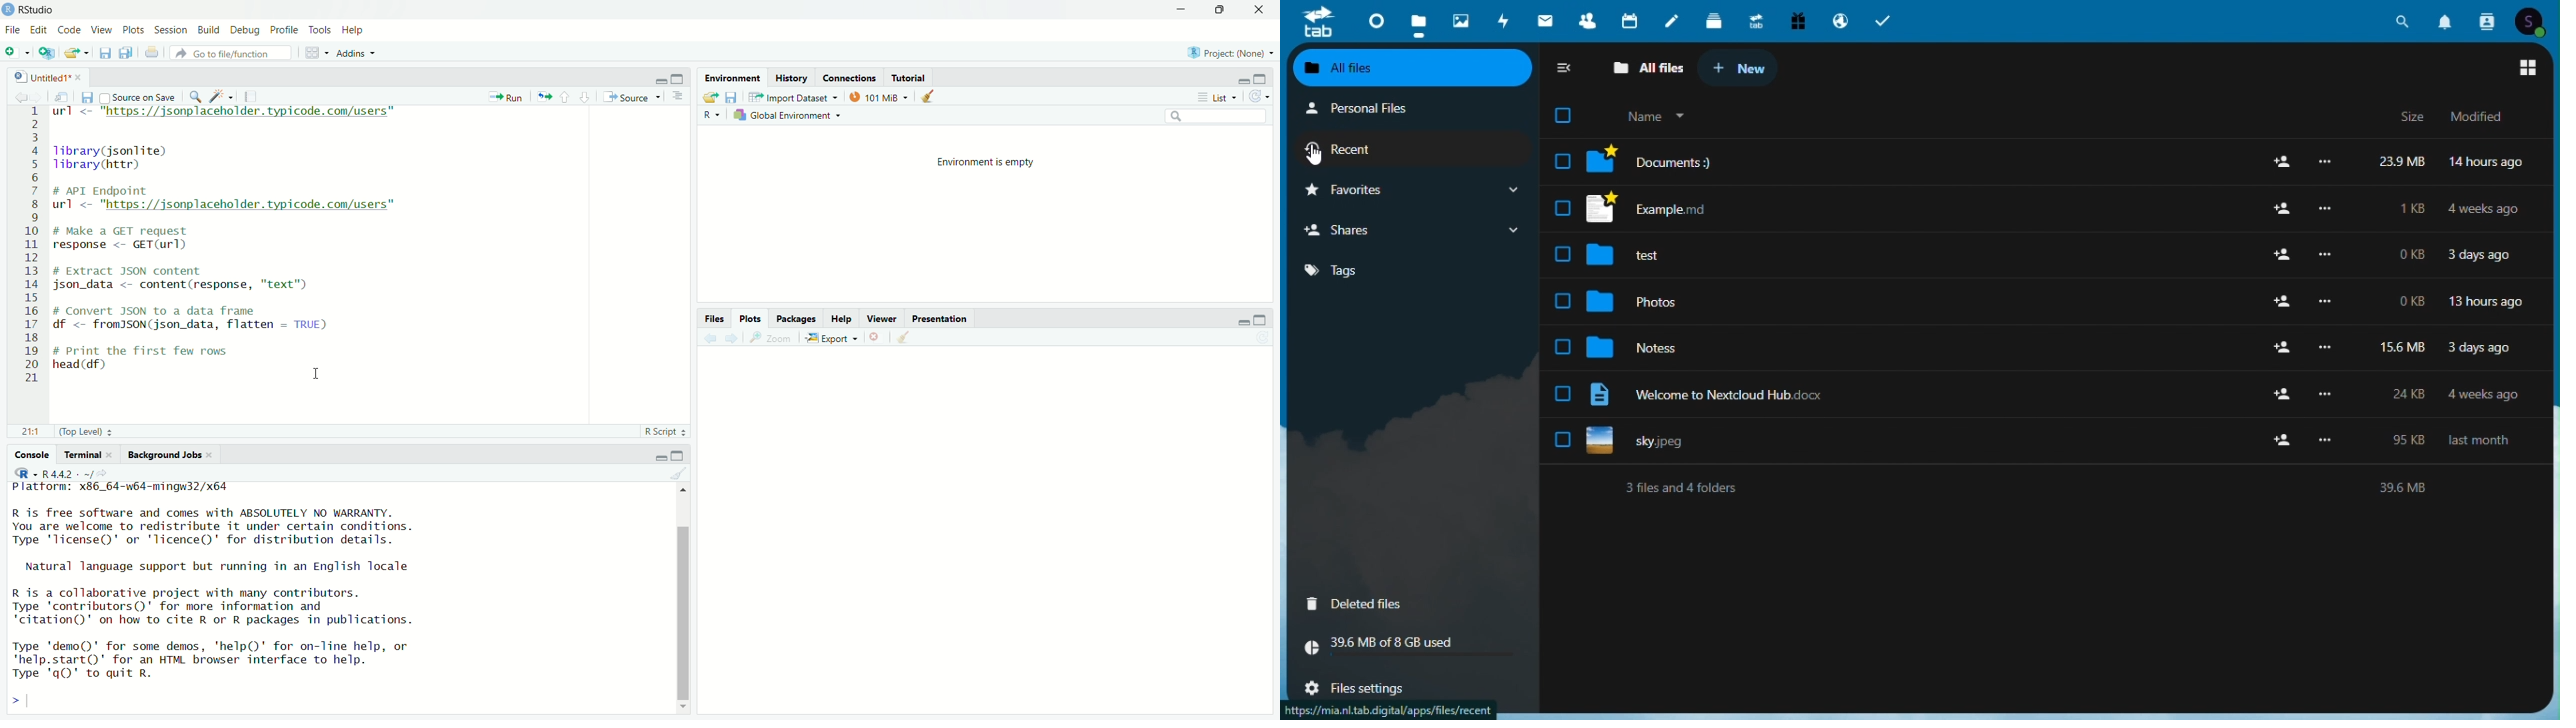 This screenshot has width=2576, height=728. Describe the element at coordinates (2326, 347) in the screenshot. I see `options` at that location.